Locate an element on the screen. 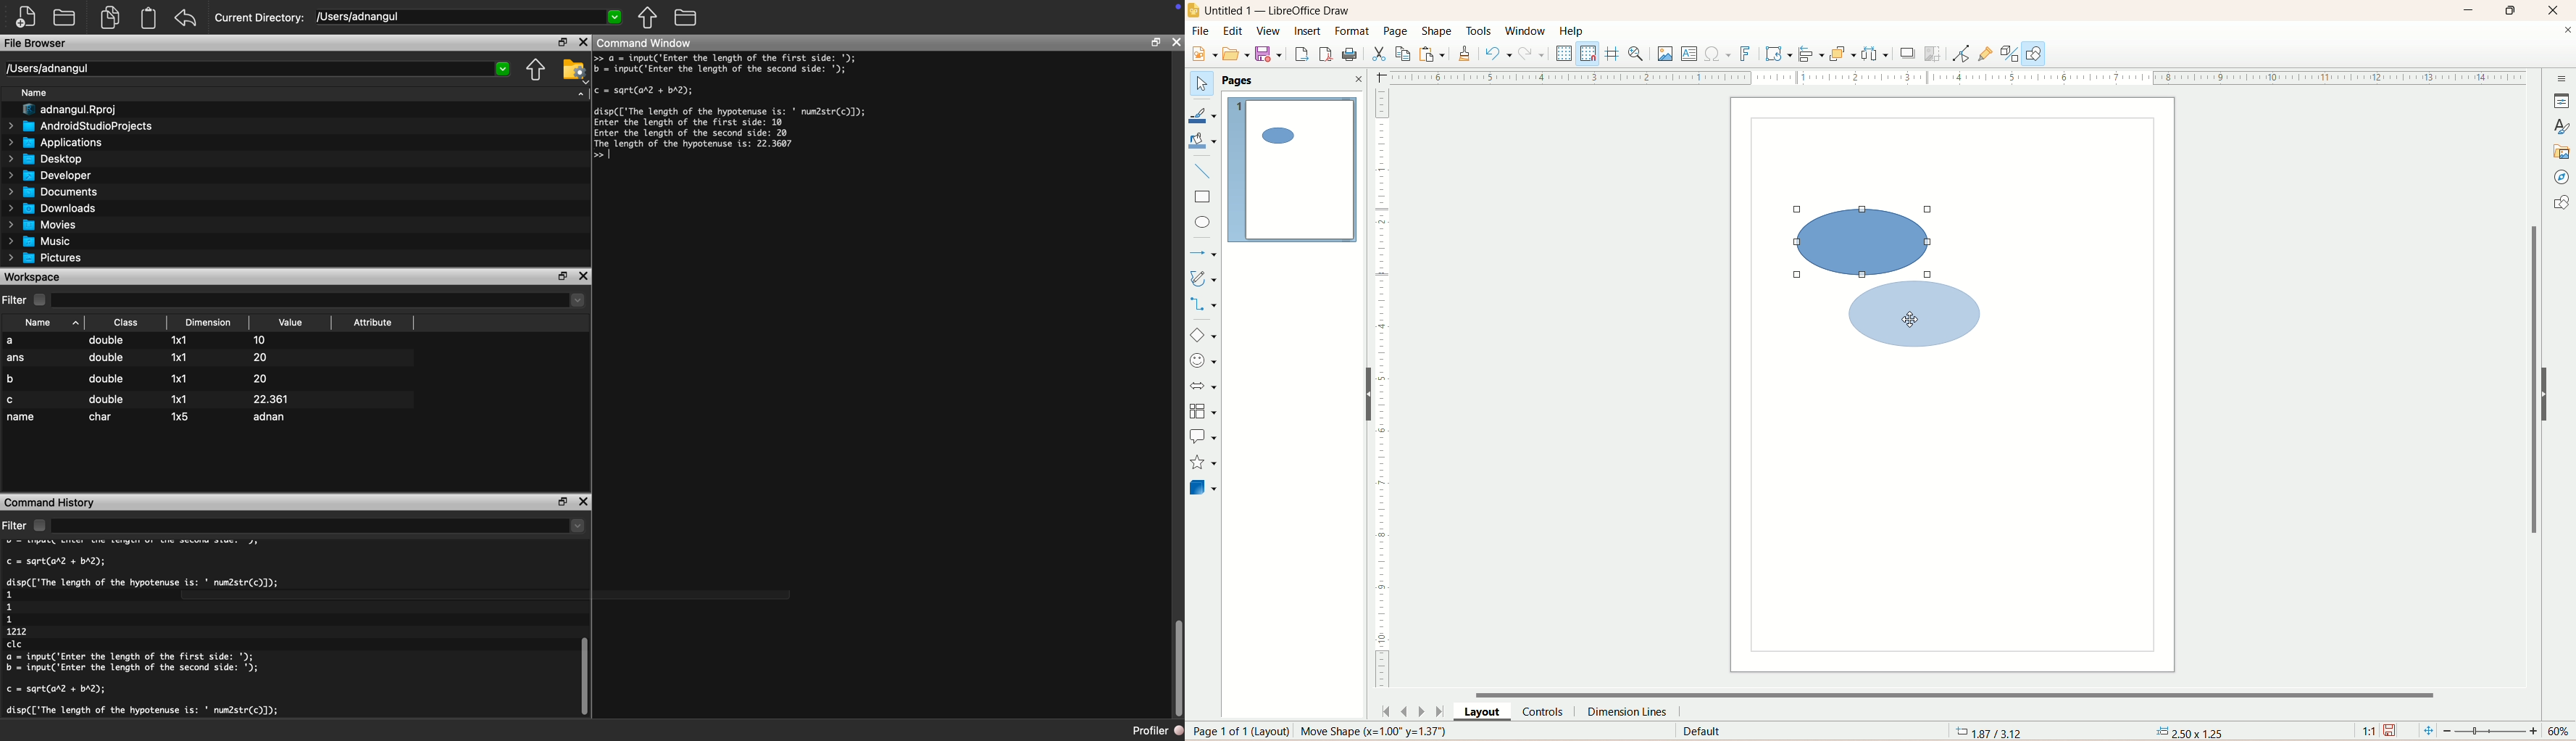 The height and width of the screenshot is (756, 2576). Name is located at coordinates (46, 322).